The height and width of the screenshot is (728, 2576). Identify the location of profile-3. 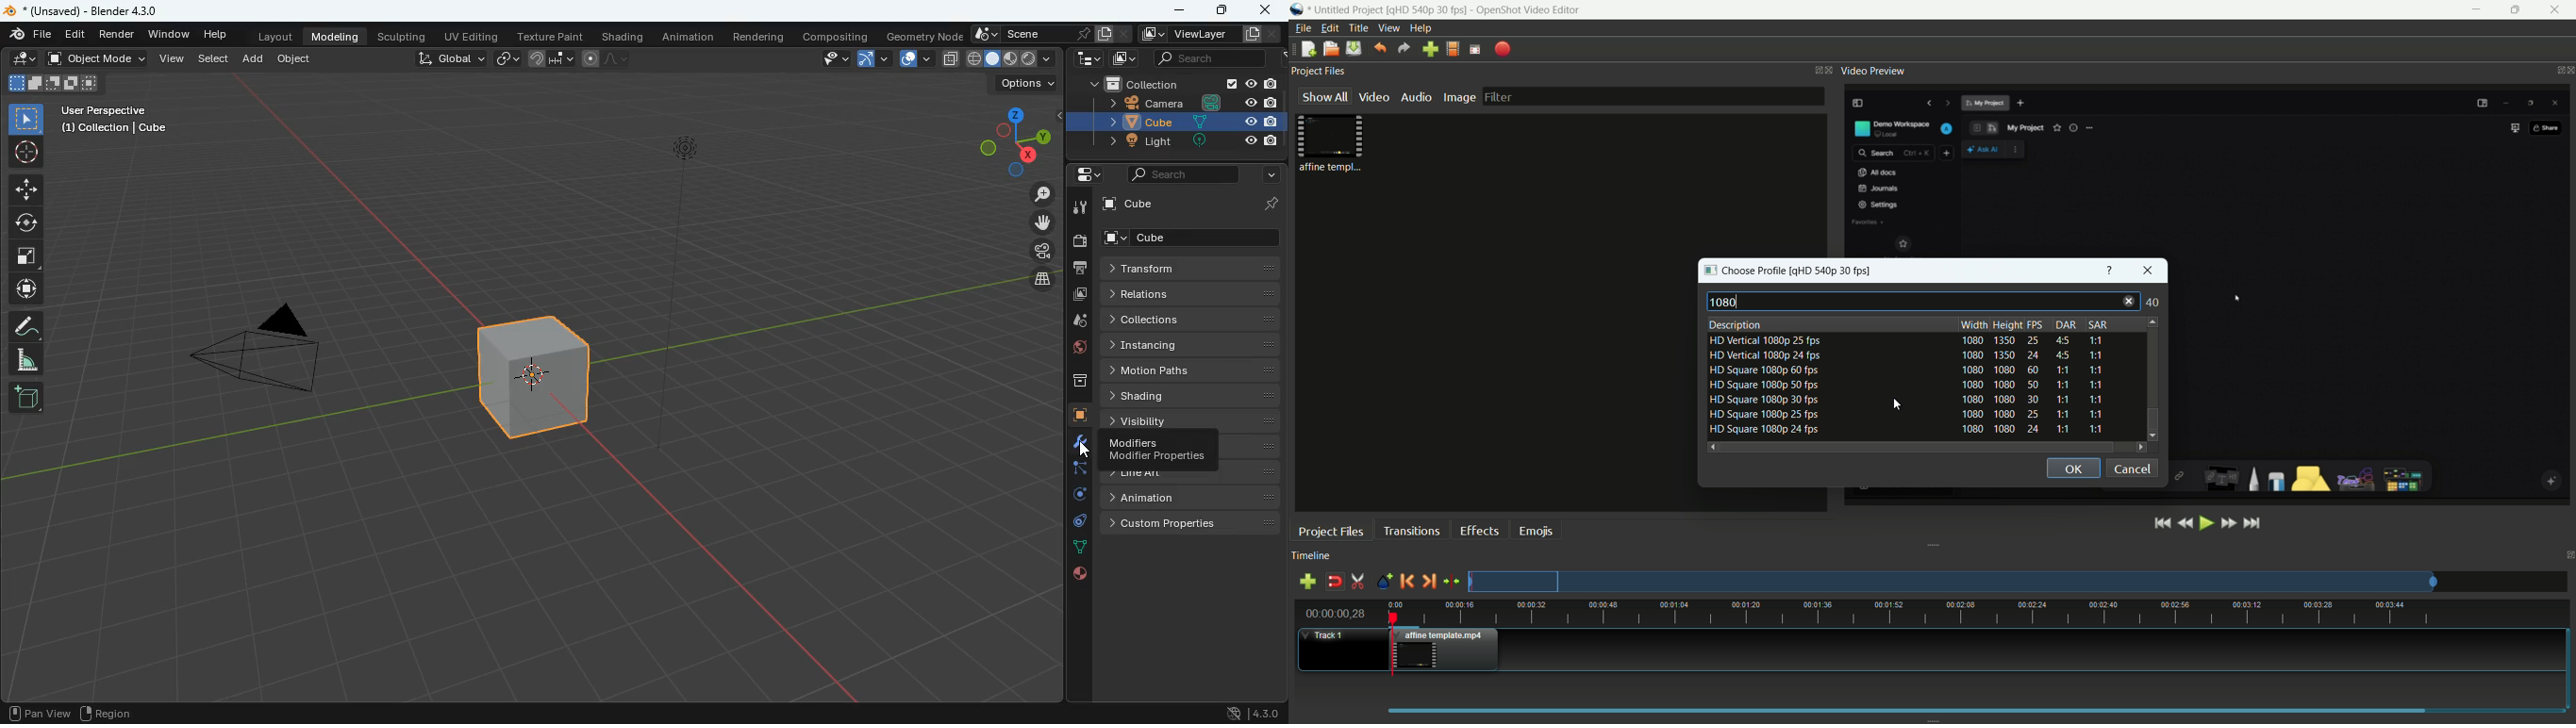
(1906, 371).